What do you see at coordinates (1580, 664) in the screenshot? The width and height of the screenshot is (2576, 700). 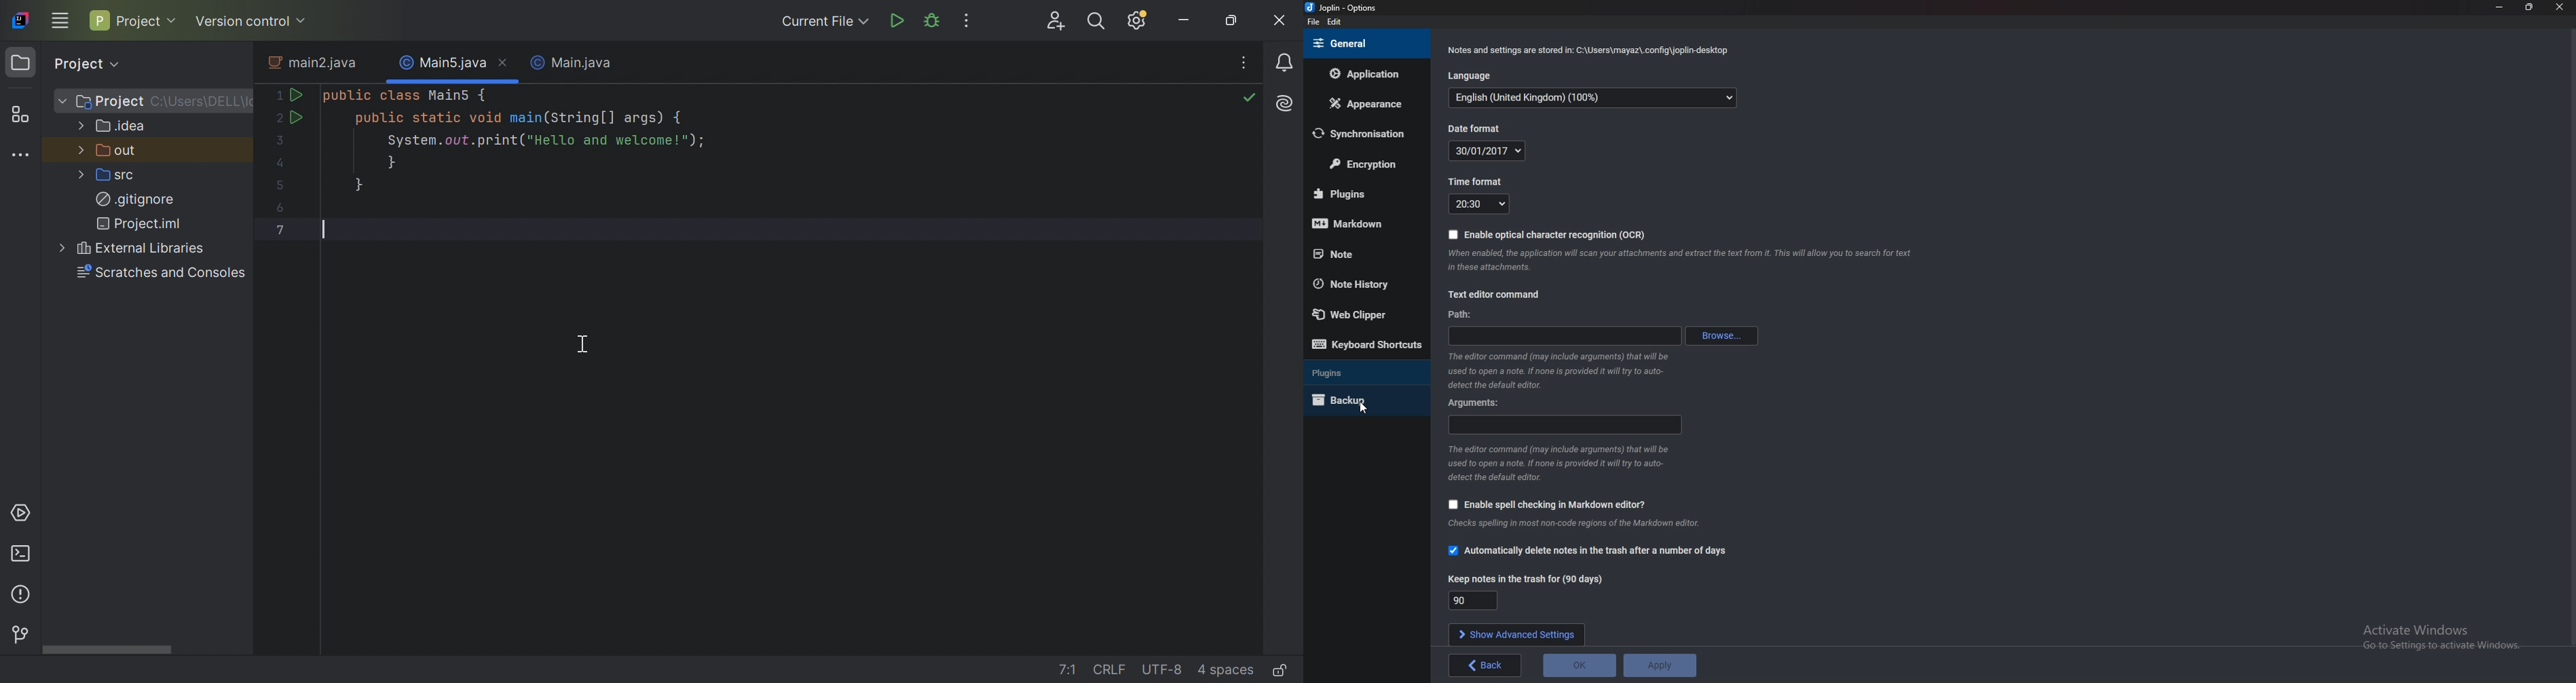 I see `O K` at bounding box center [1580, 664].